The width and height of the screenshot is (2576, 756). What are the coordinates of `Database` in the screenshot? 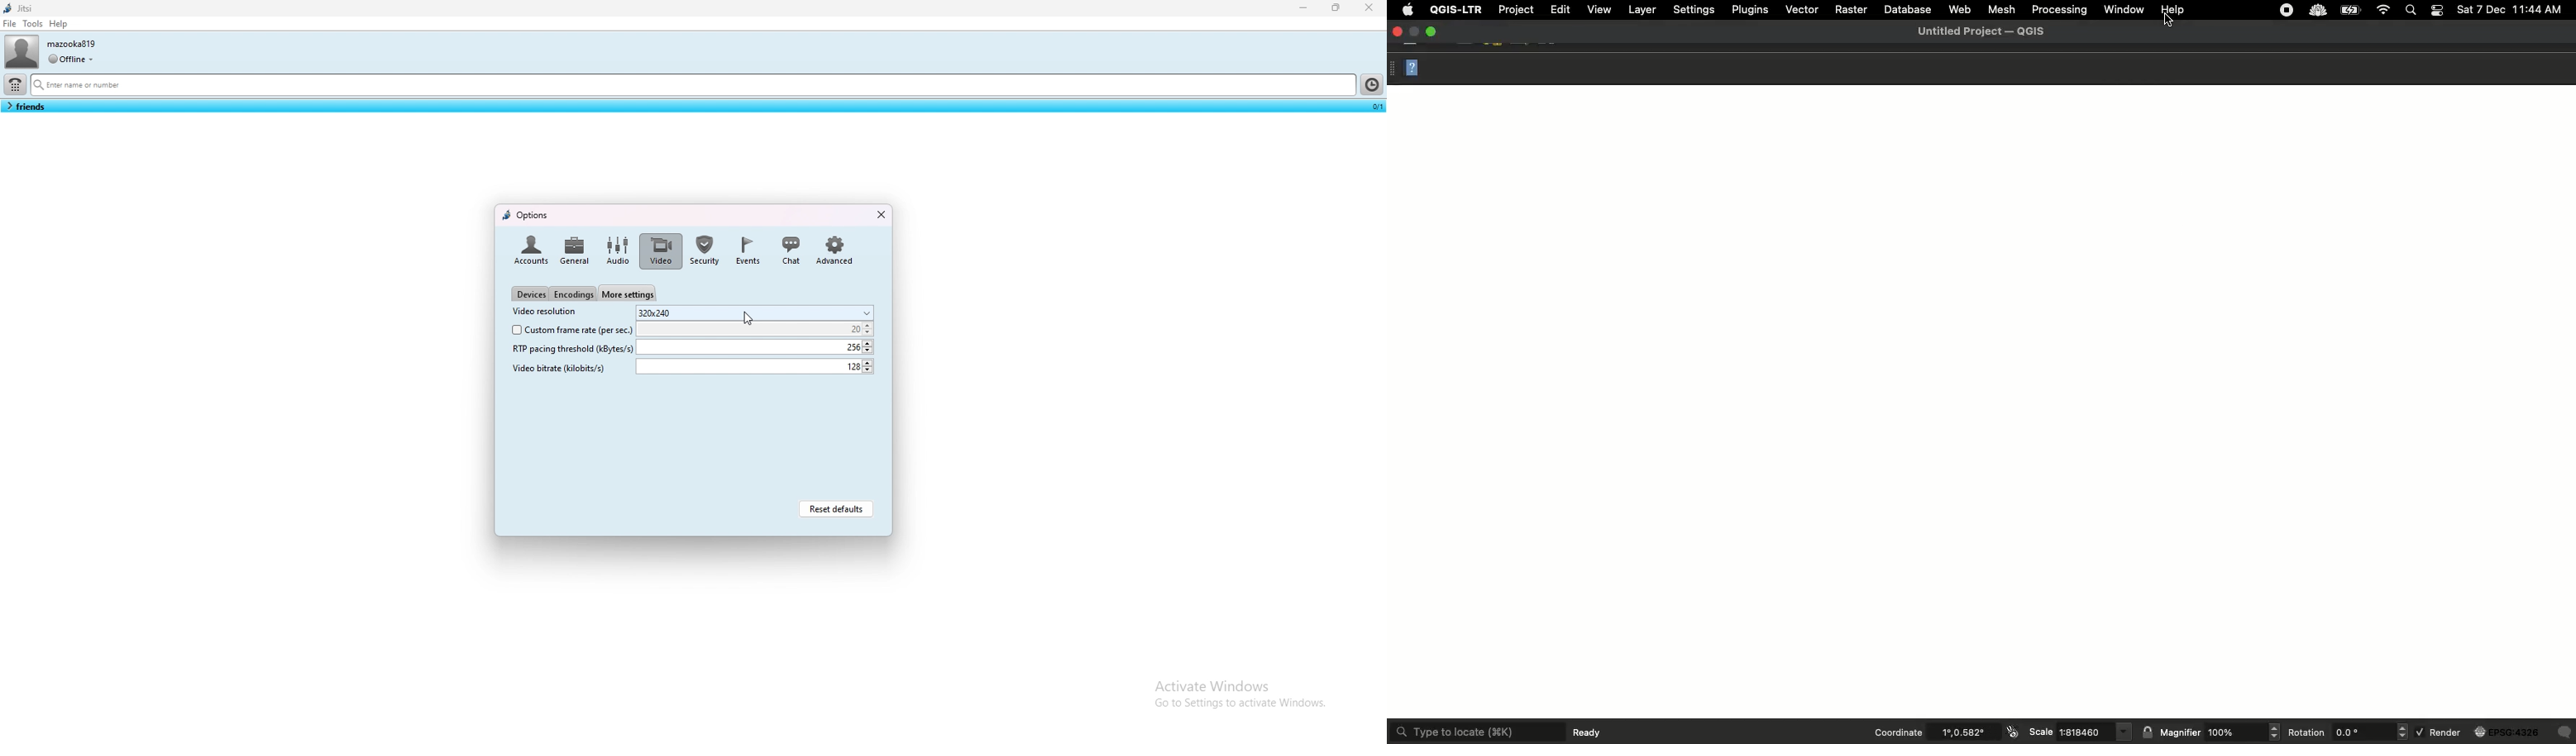 It's located at (1909, 8).